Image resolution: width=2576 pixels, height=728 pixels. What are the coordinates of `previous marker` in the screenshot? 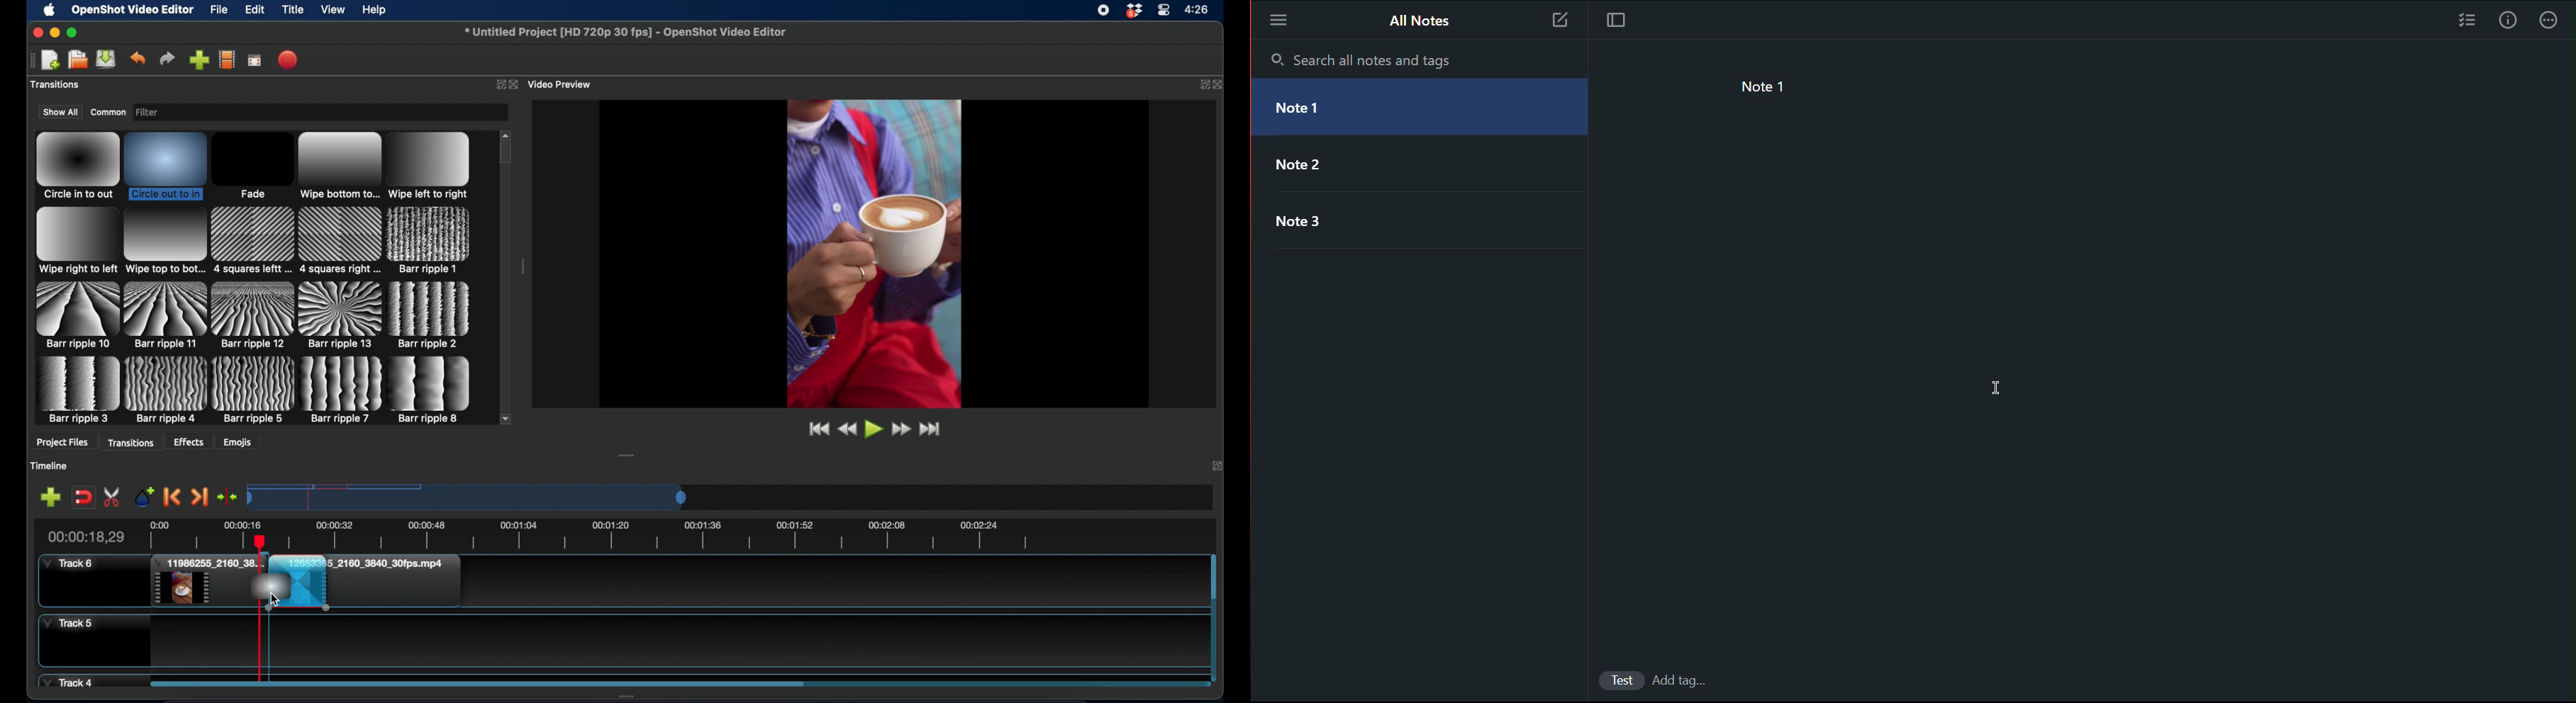 It's located at (173, 498).